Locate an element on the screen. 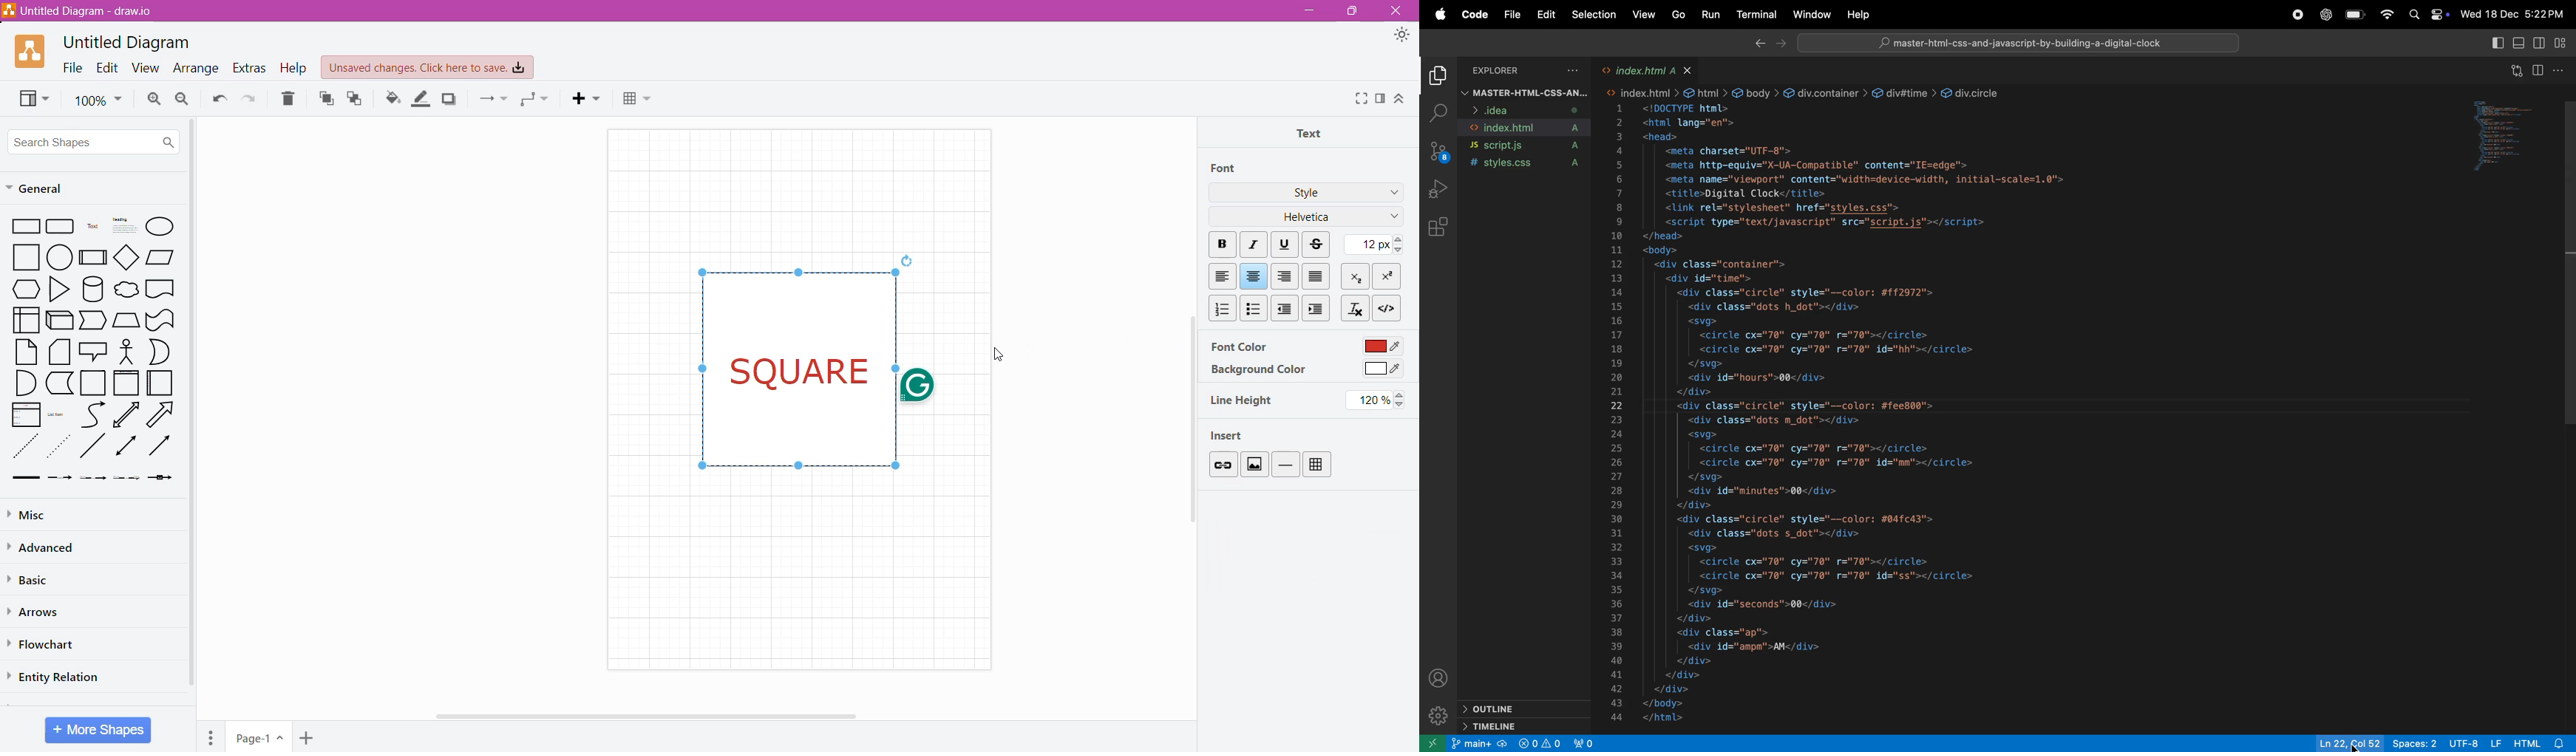 The image size is (2576, 756). index.html tab is located at coordinates (1641, 70).